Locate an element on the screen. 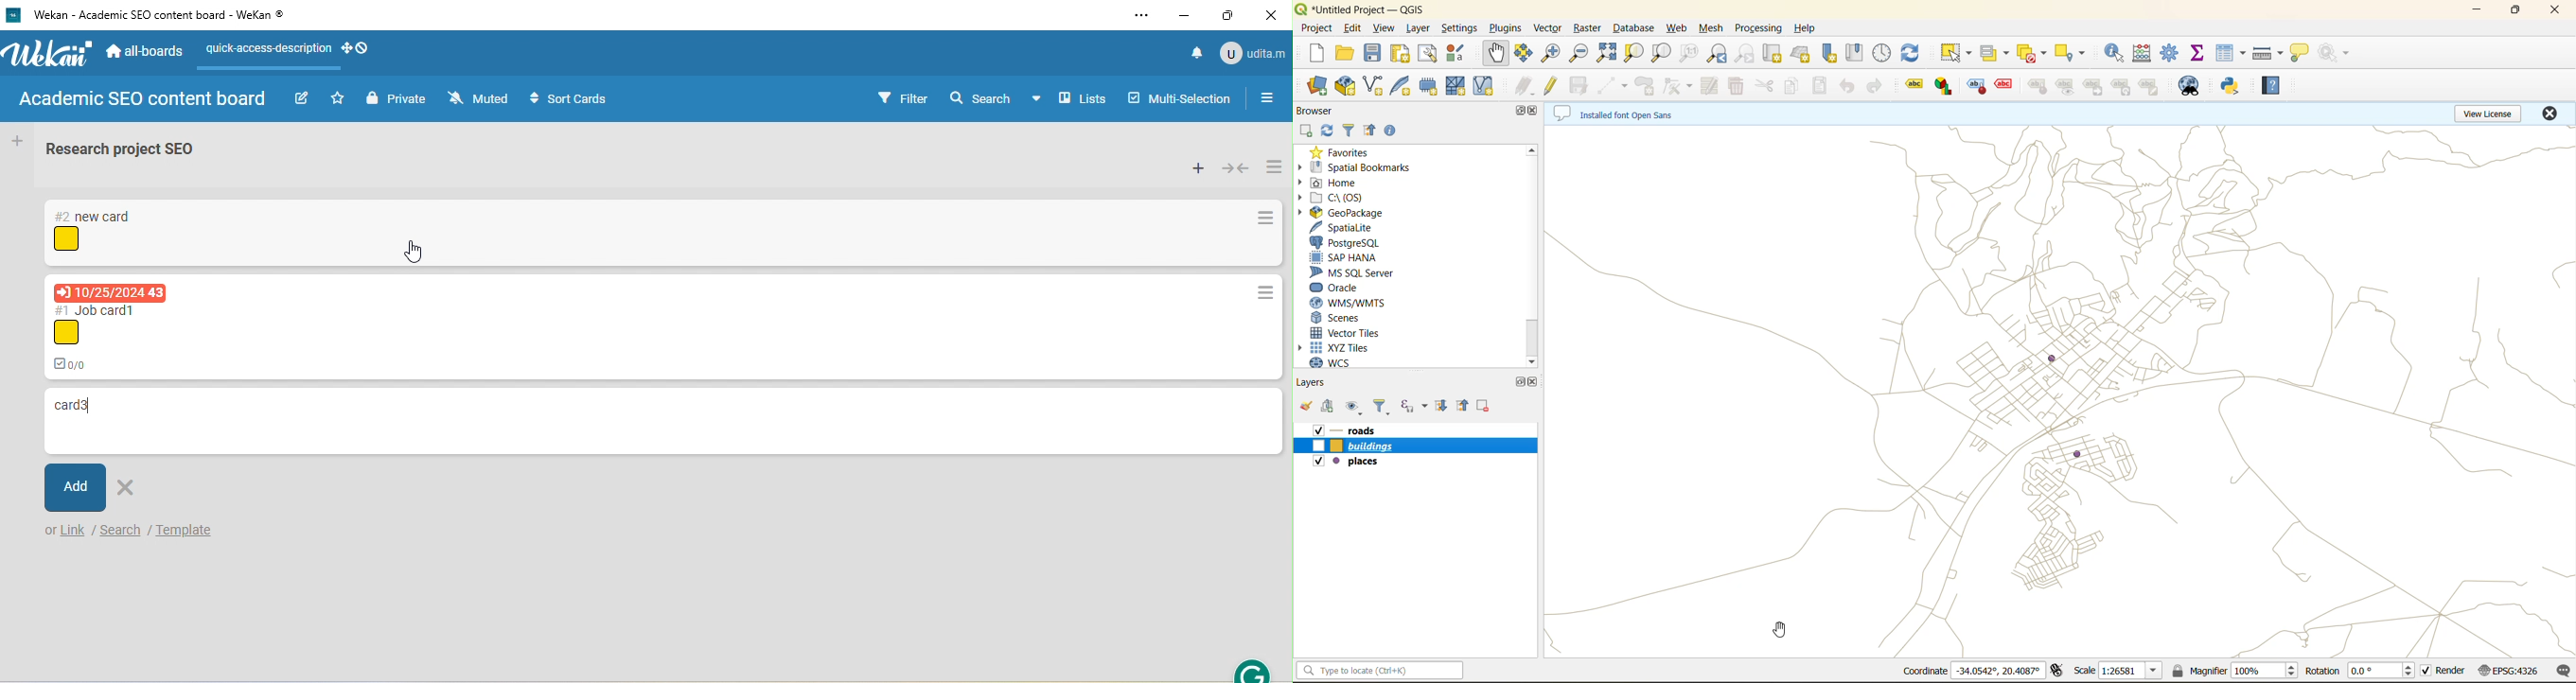 The image size is (2576, 700). card actions is located at coordinates (1263, 294).